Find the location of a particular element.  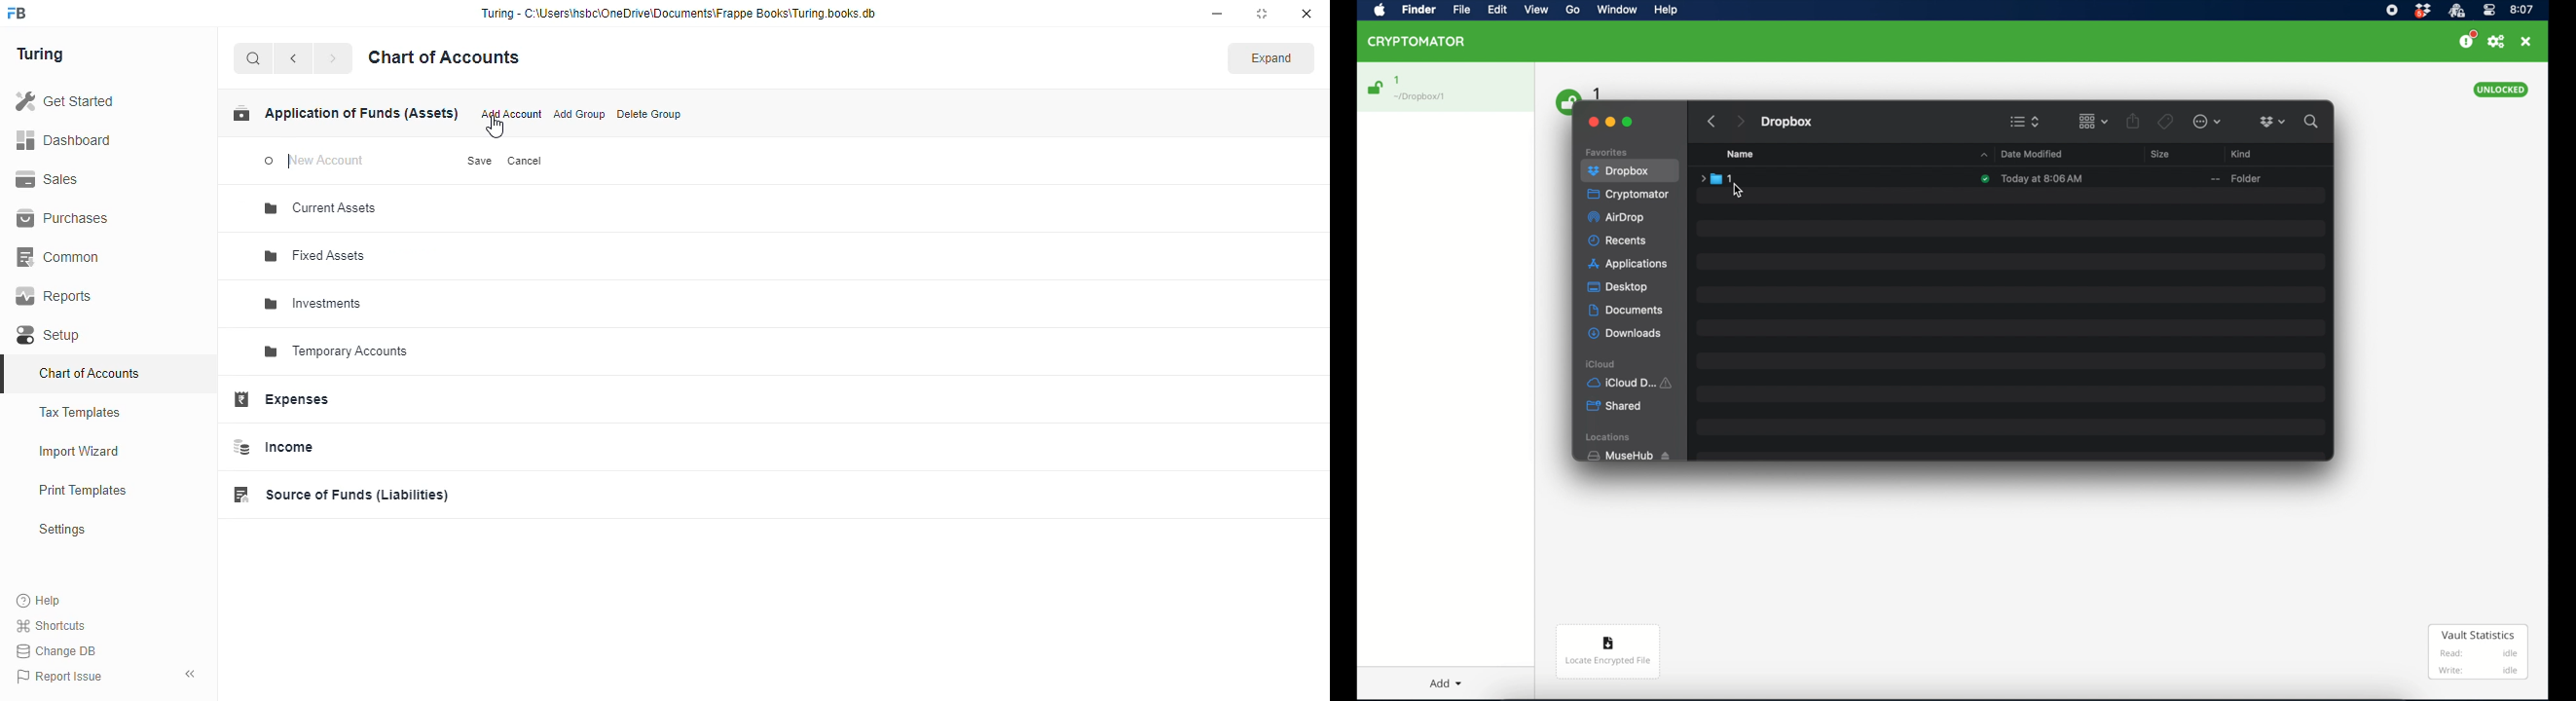

turing is located at coordinates (39, 55).